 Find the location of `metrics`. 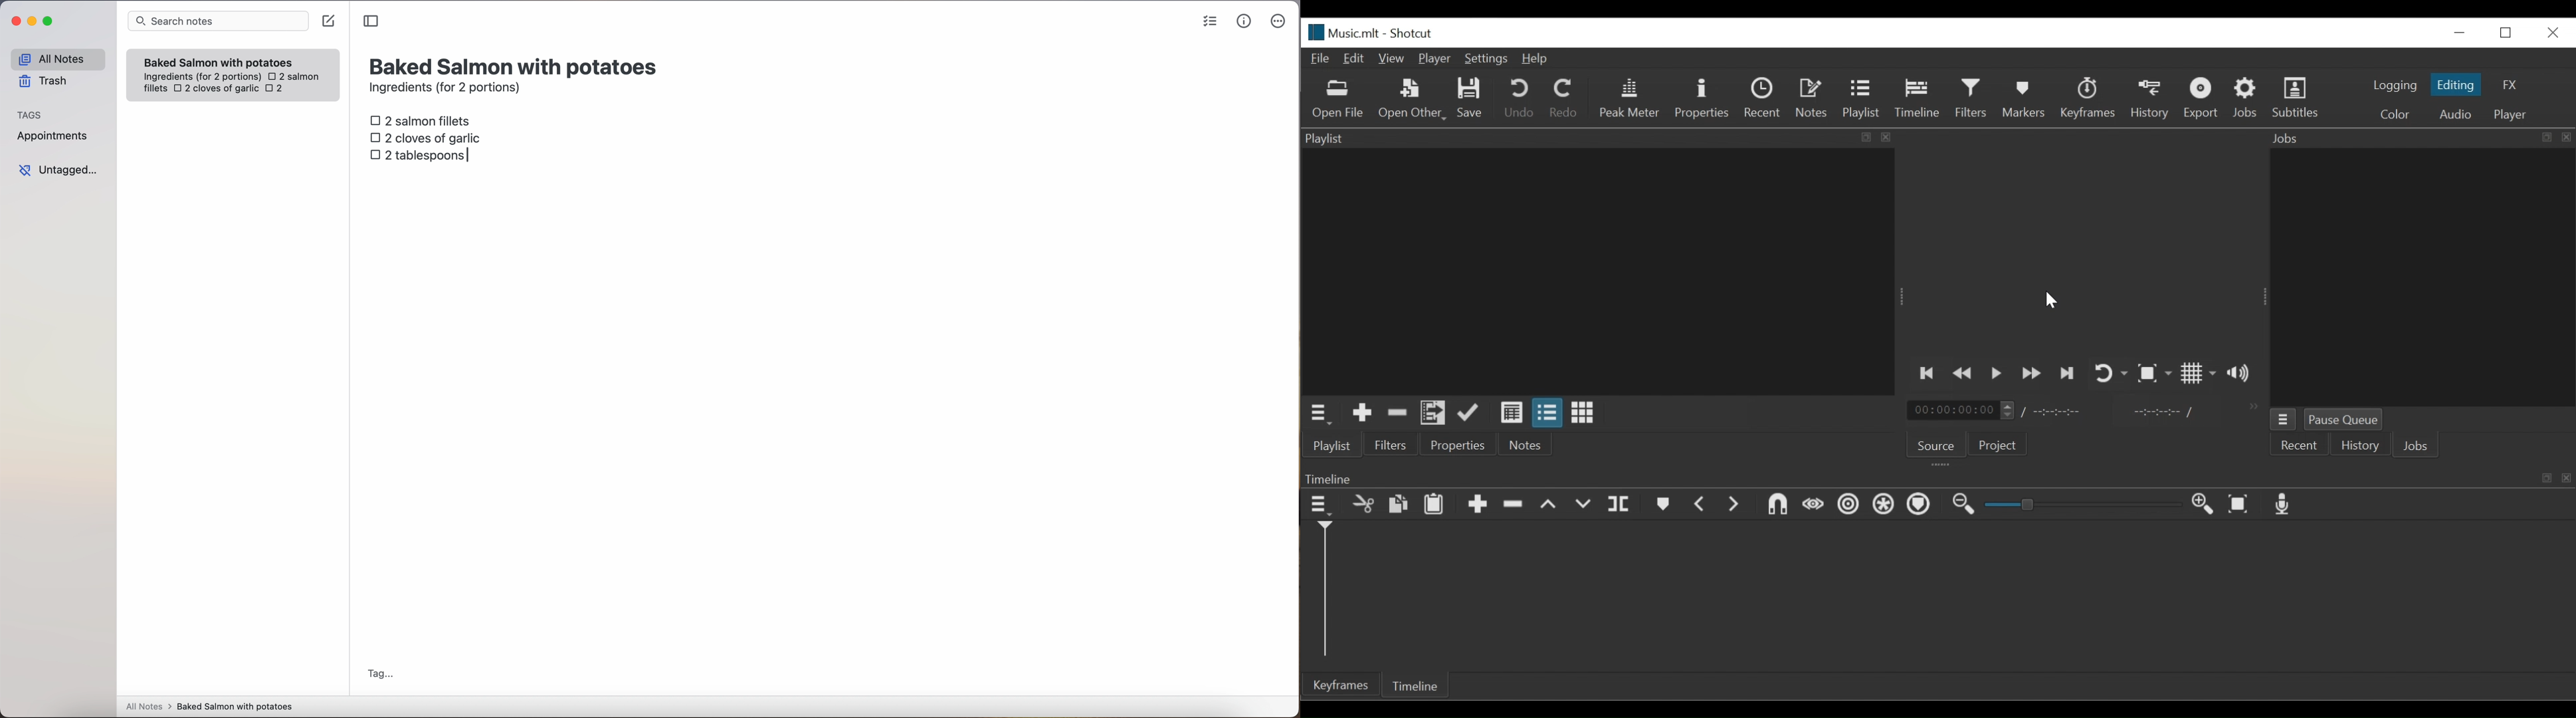

metrics is located at coordinates (1244, 21).